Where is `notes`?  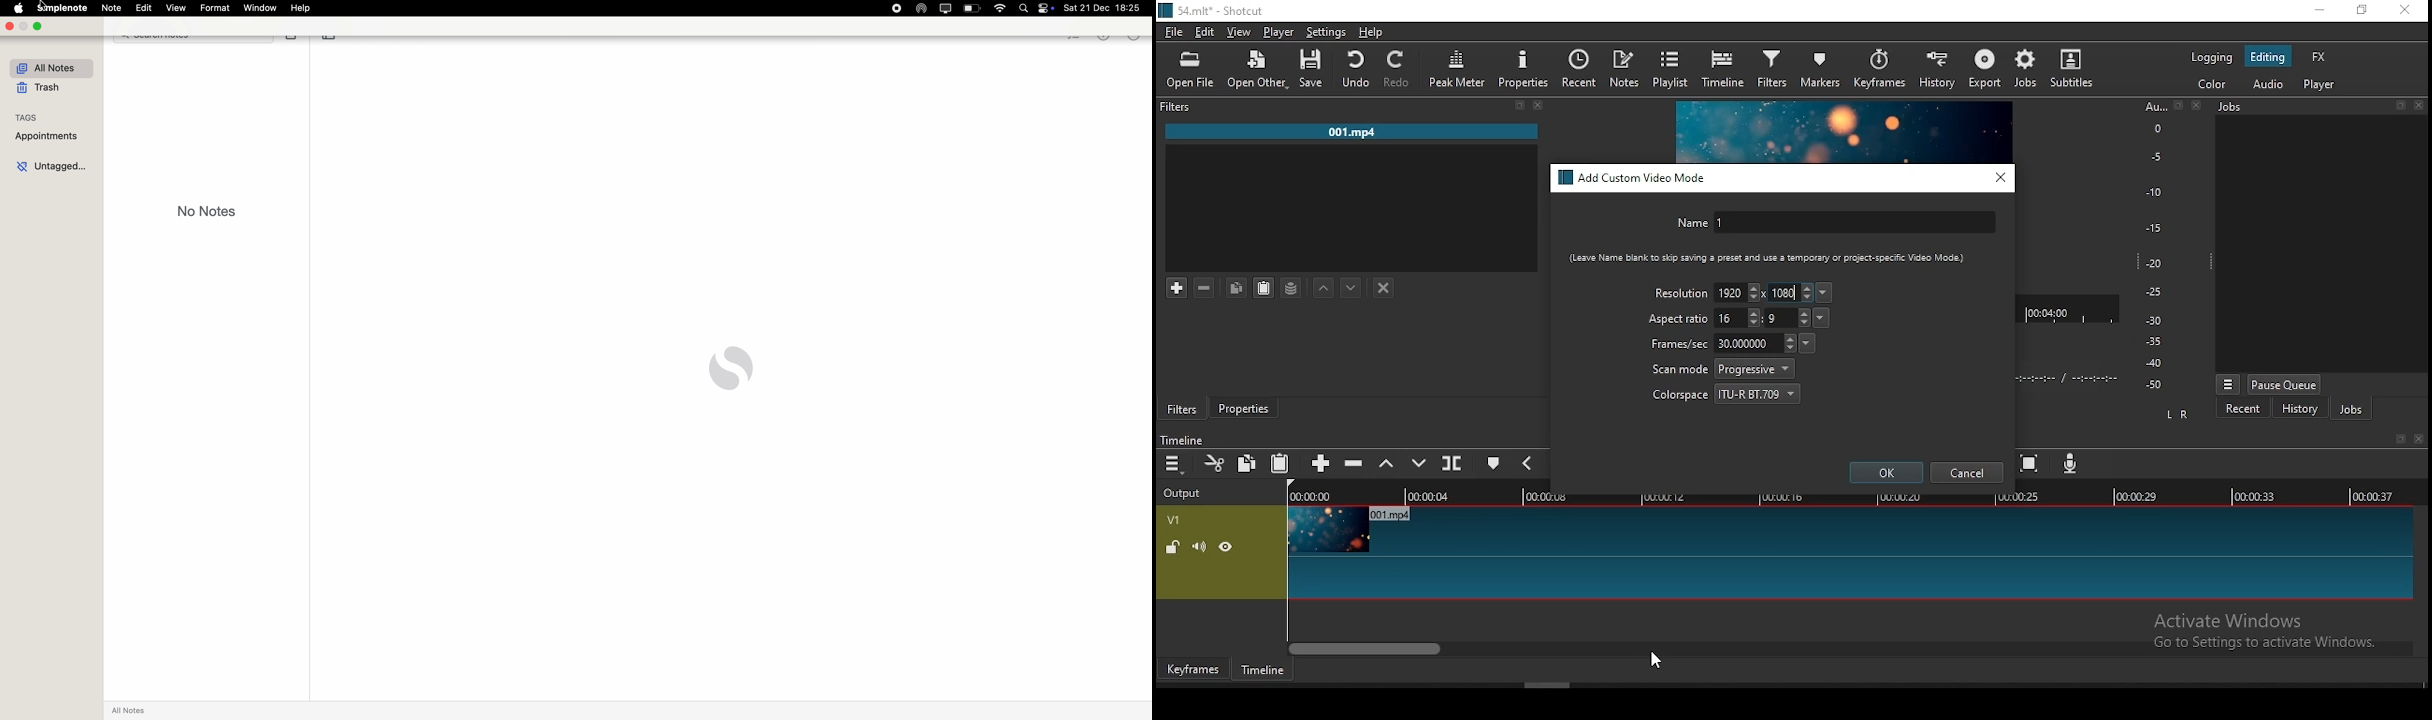
notes is located at coordinates (1624, 69).